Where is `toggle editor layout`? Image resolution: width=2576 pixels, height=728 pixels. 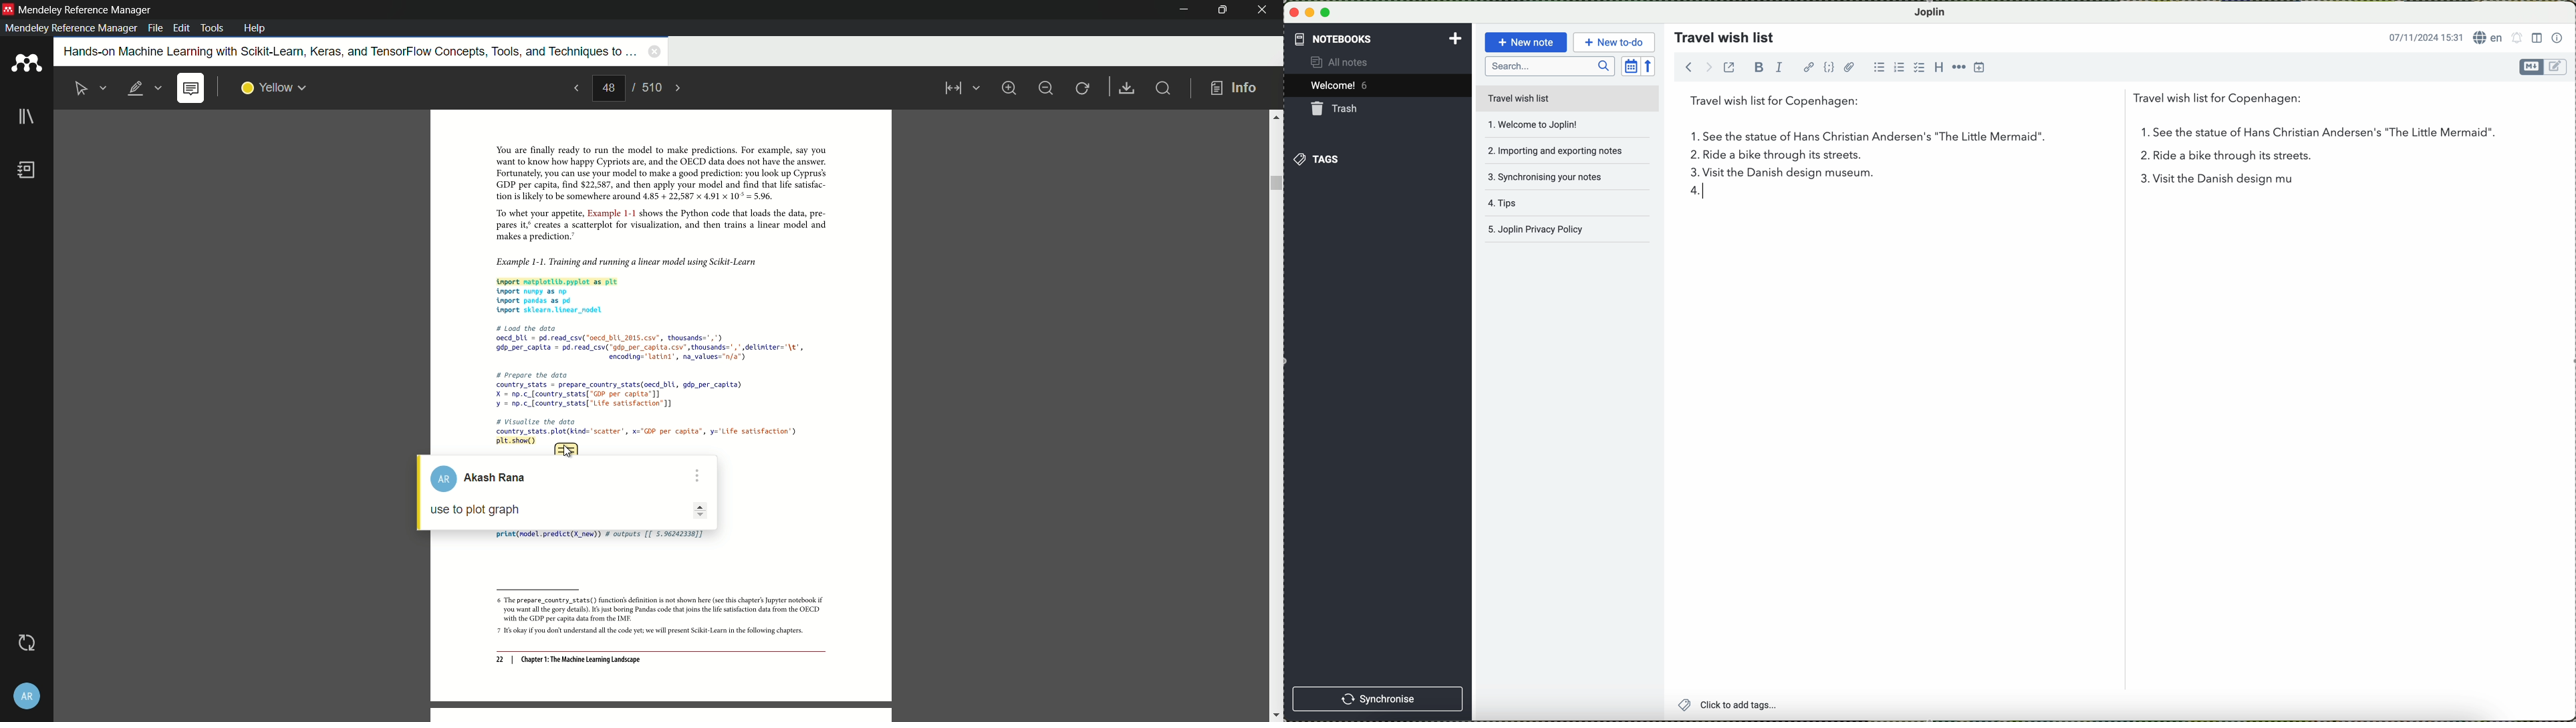
toggle editor layout is located at coordinates (2537, 38).